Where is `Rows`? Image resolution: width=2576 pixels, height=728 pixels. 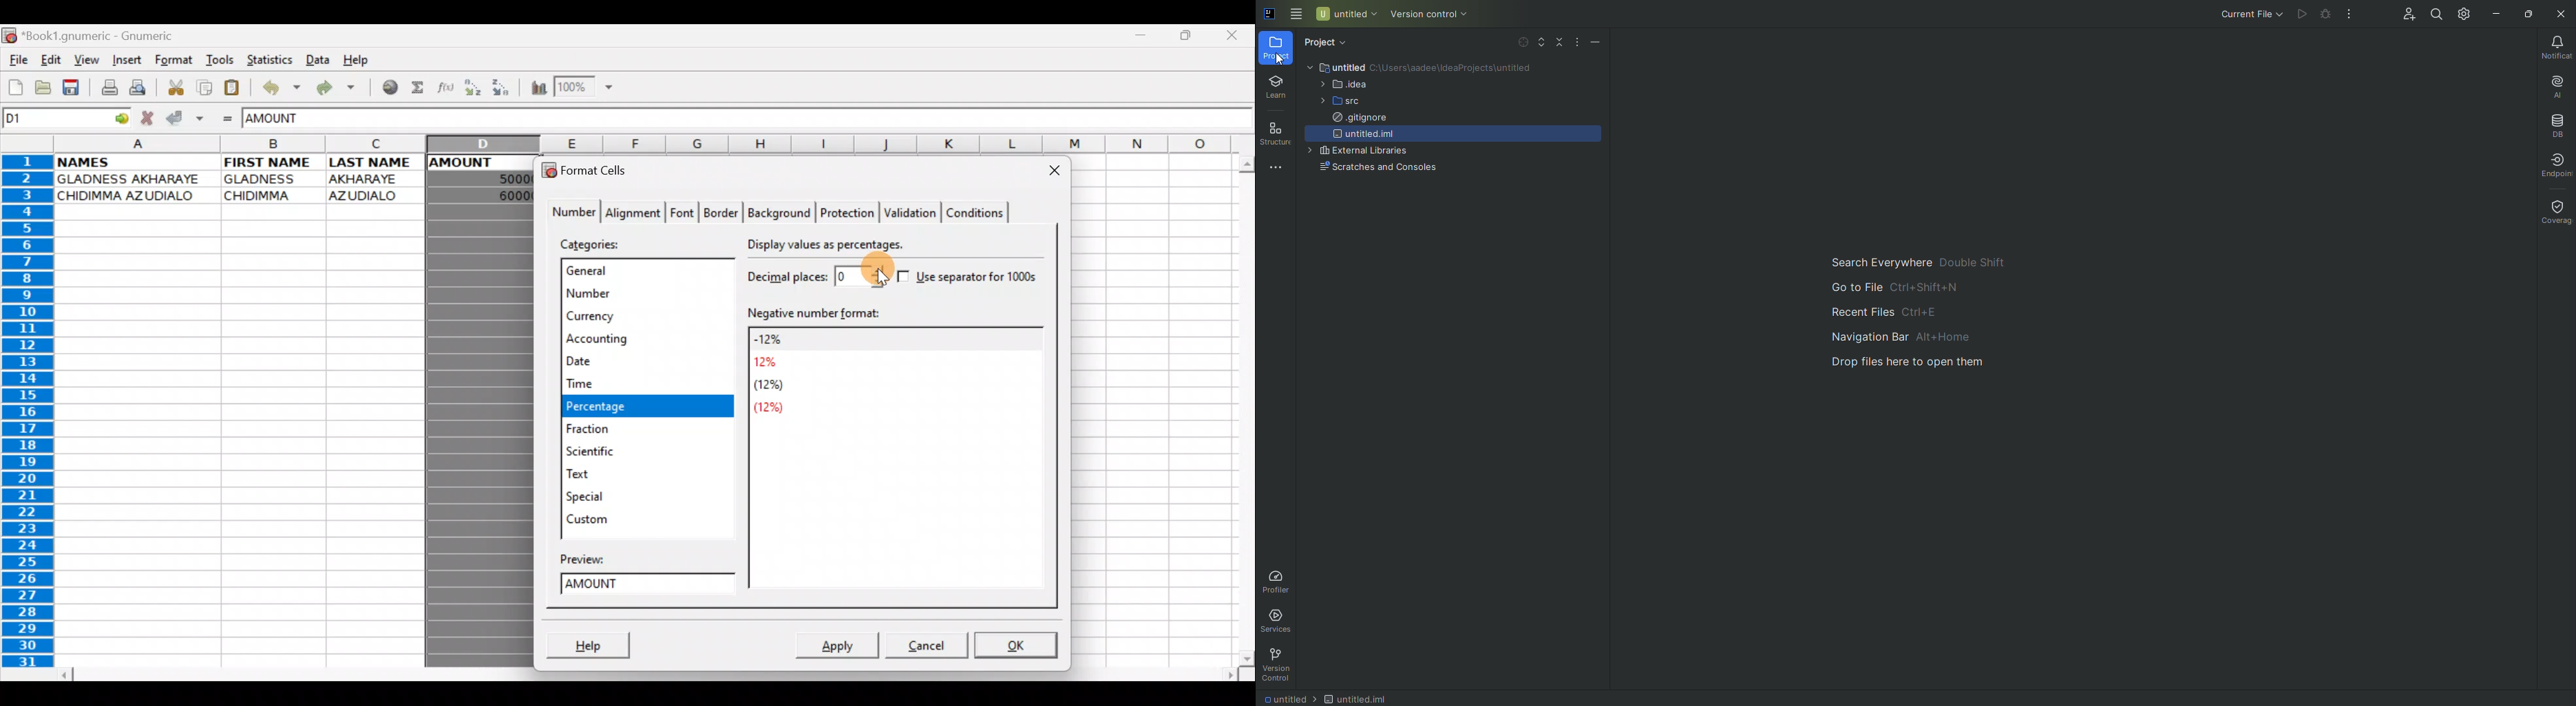 Rows is located at coordinates (33, 414).